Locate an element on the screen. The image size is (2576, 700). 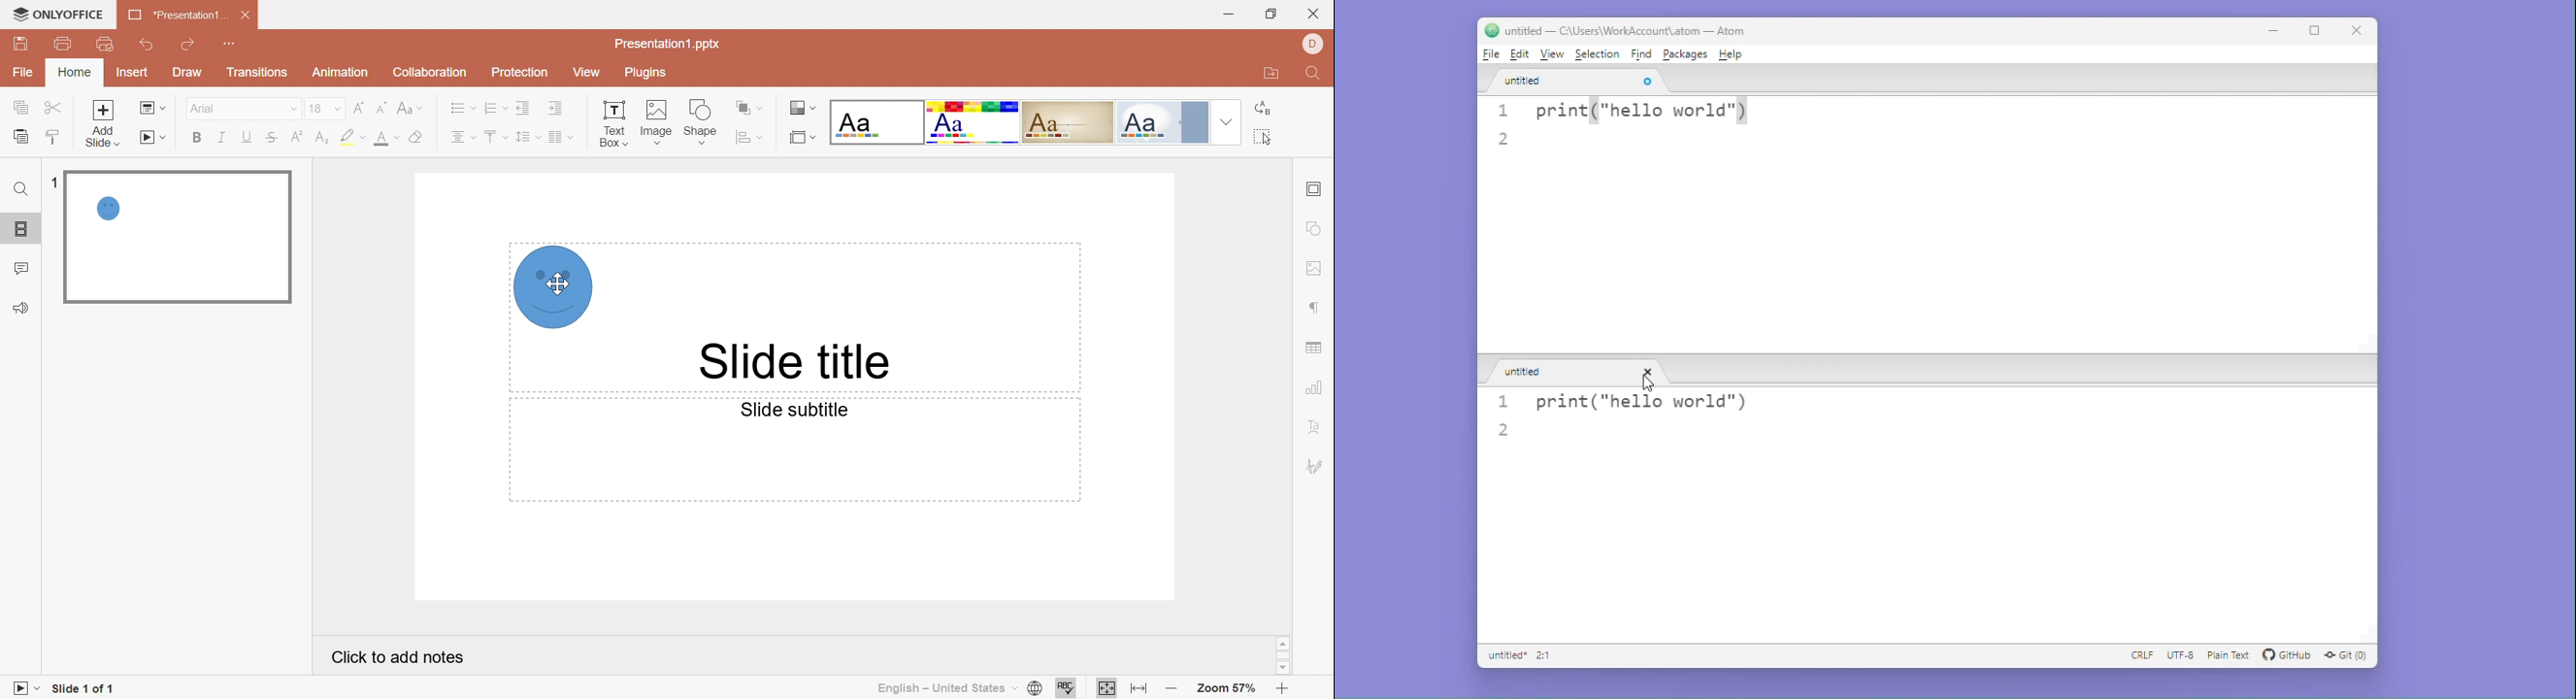
shape settings is located at coordinates (1316, 229).